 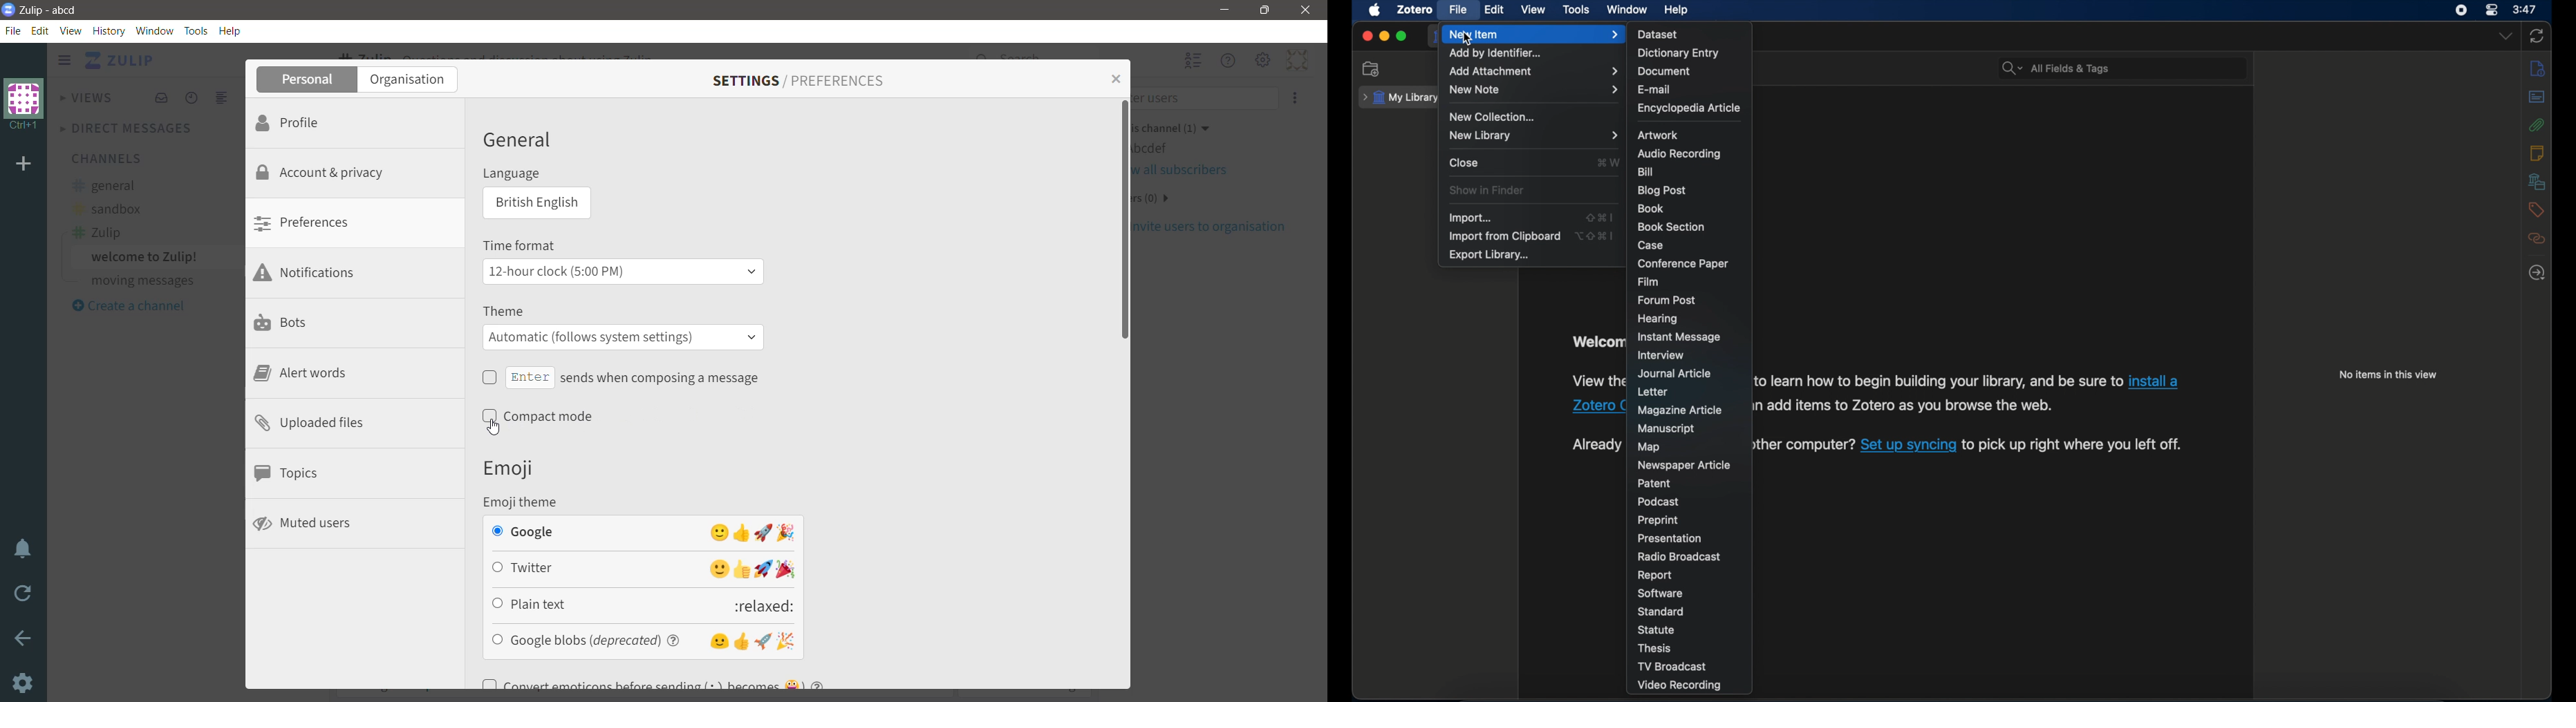 I want to click on view, so click(x=1534, y=10).